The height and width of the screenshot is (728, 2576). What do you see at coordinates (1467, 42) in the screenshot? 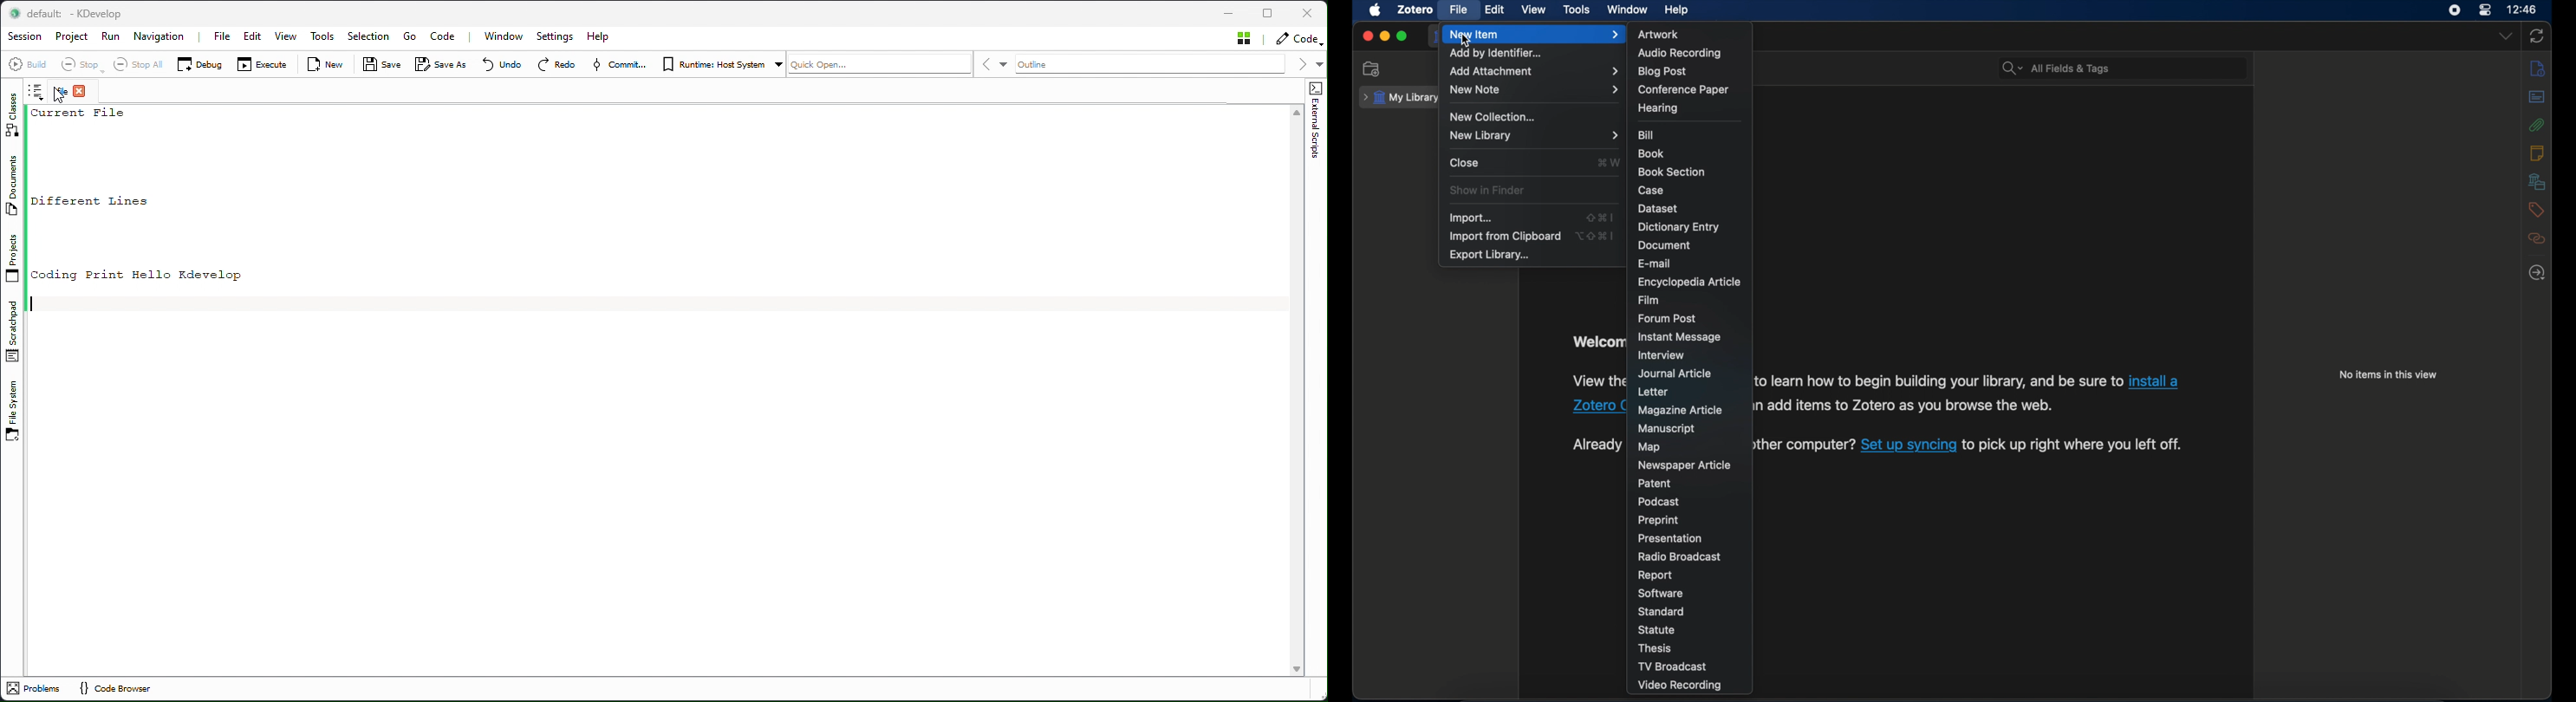
I see `cursor` at bounding box center [1467, 42].